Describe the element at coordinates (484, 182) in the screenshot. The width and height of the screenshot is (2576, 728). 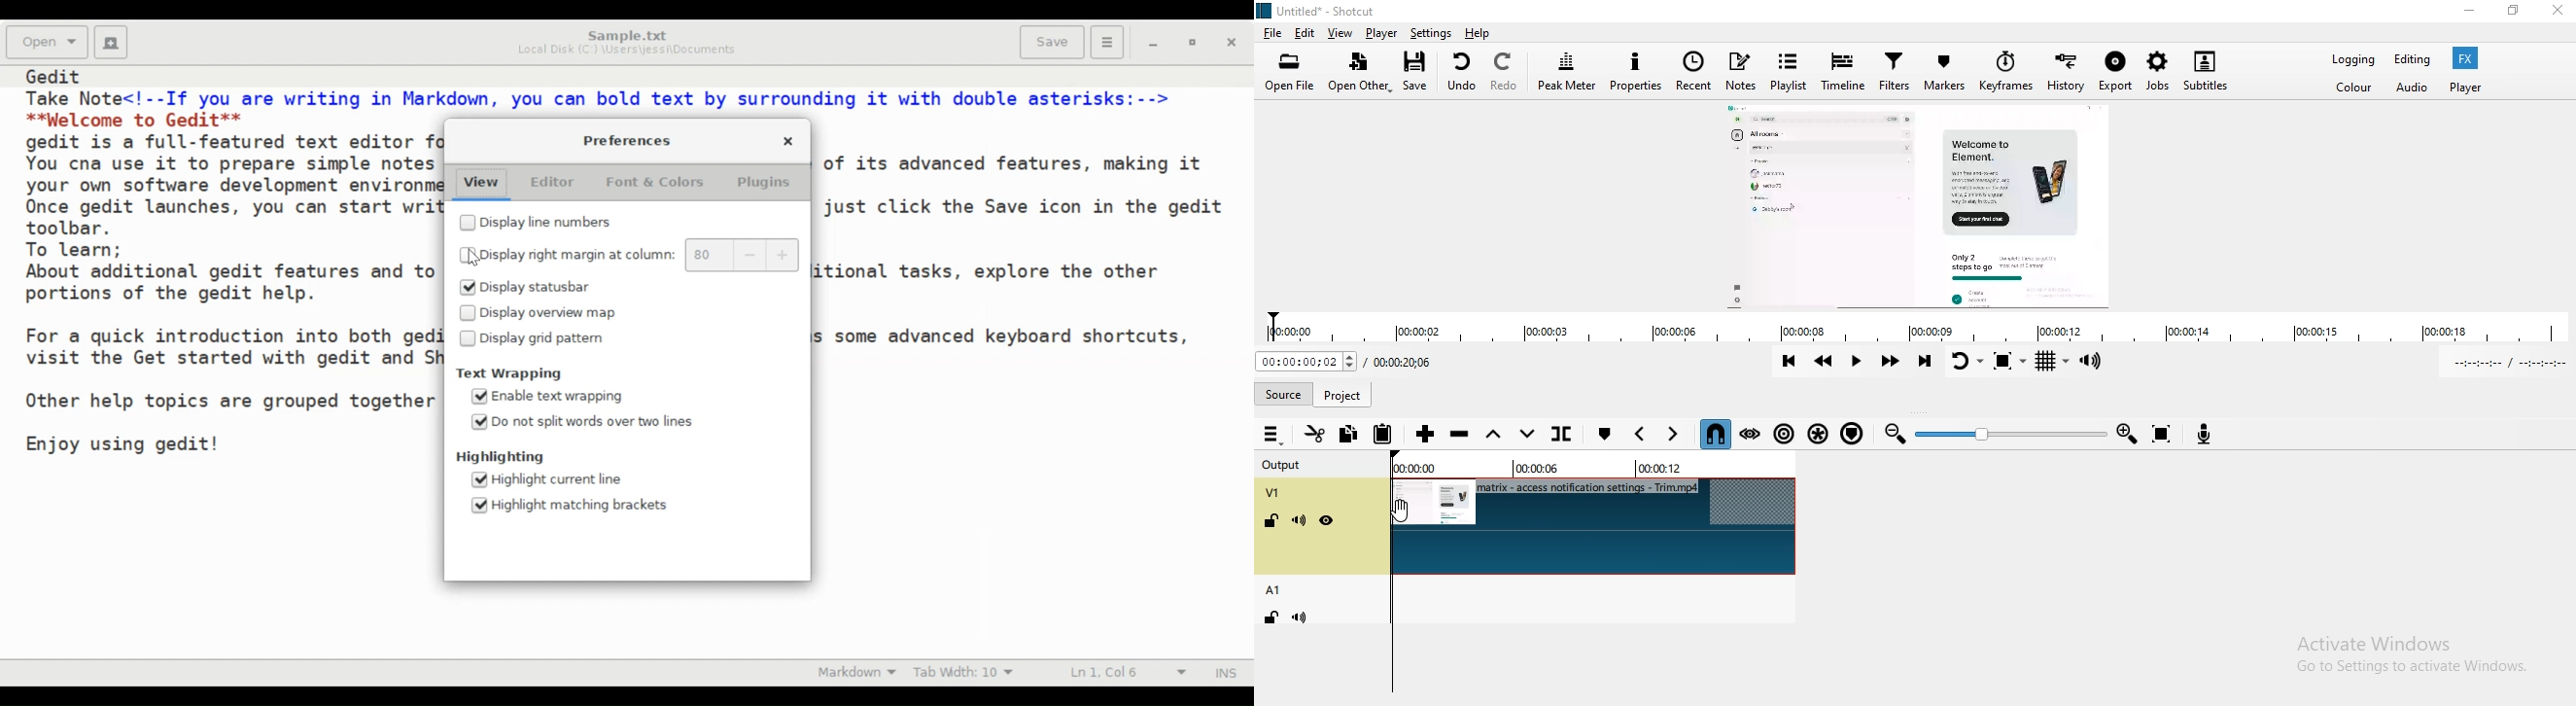
I see `View` at that location.